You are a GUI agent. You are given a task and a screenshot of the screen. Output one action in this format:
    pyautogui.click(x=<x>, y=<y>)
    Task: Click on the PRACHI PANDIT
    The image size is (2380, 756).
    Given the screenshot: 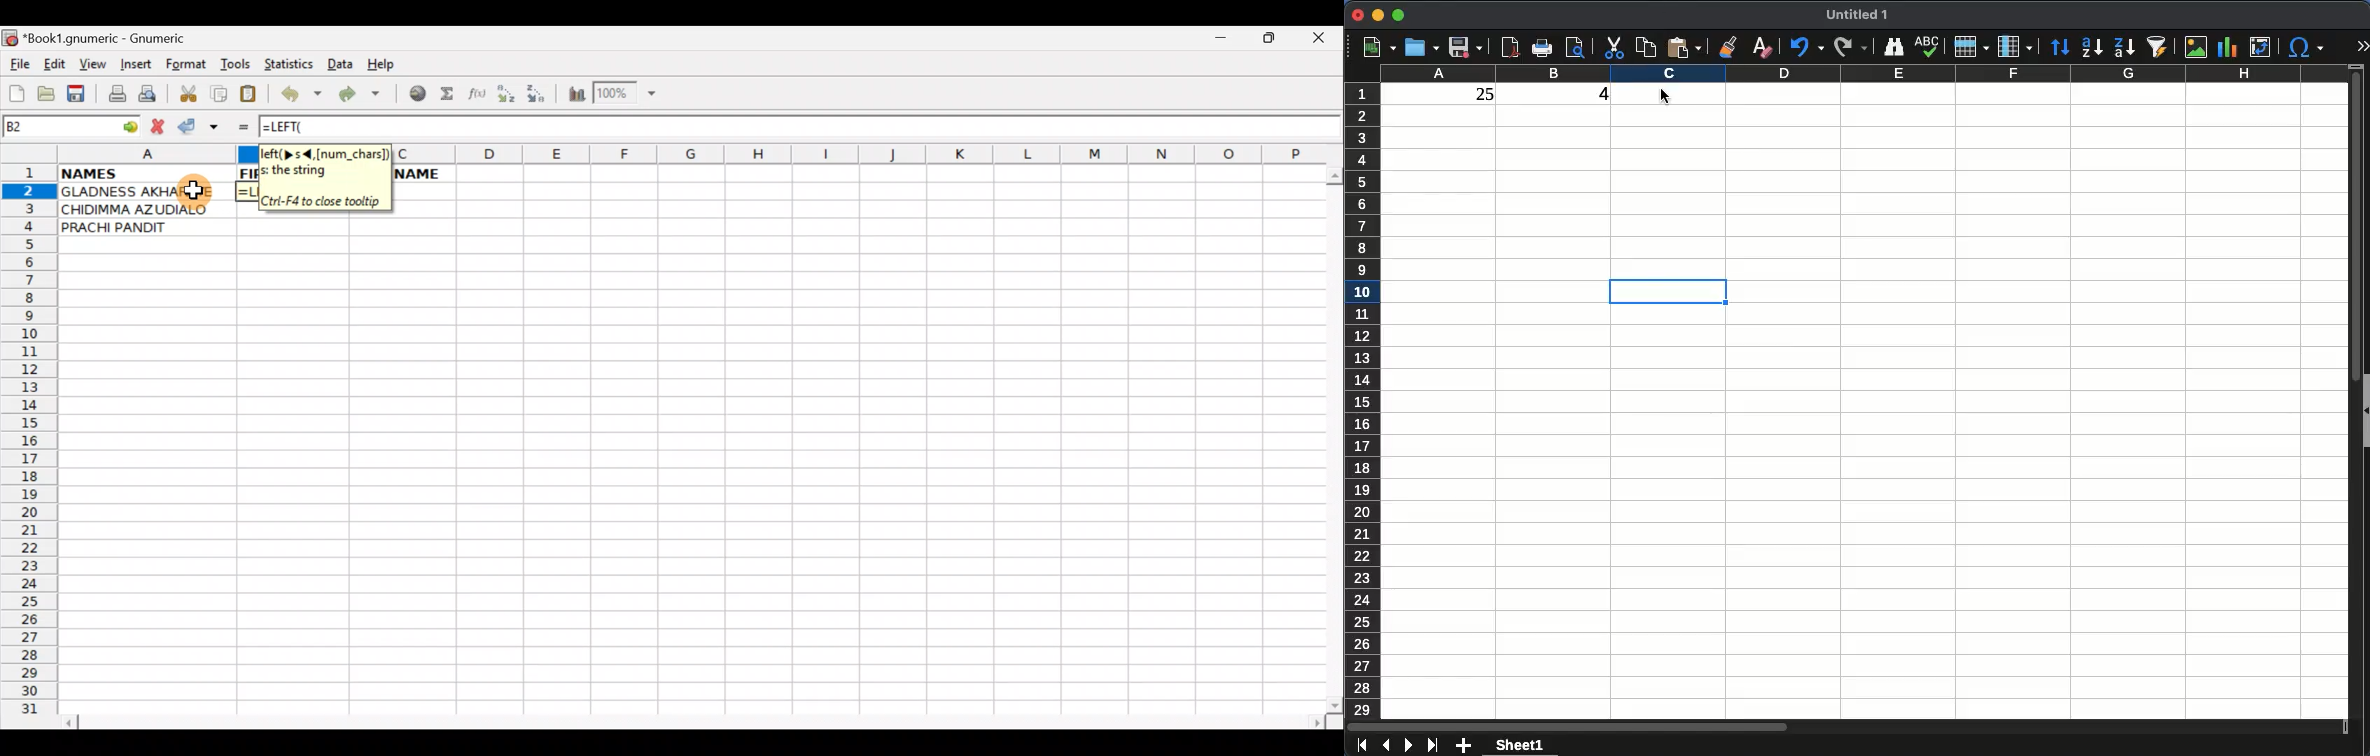 What is the action you would take?
    pyautogui.click(x=136, y=228)
    